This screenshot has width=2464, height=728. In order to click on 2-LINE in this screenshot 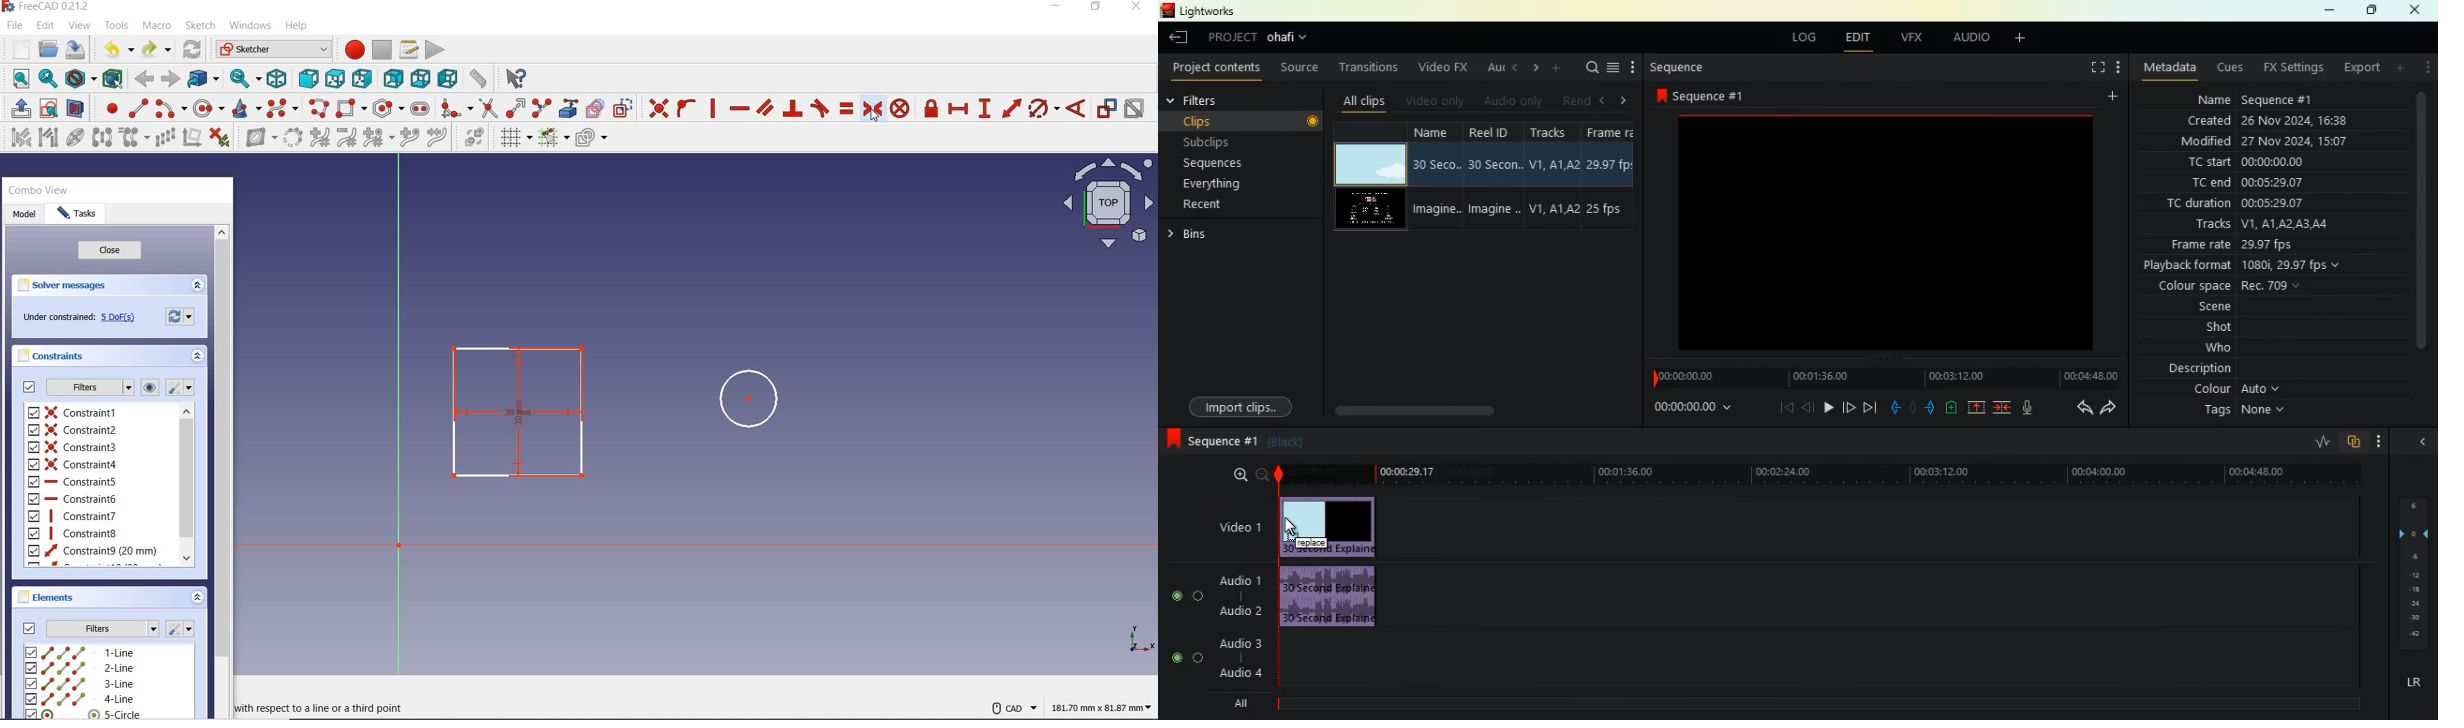, I will do `click(80, 668)`.